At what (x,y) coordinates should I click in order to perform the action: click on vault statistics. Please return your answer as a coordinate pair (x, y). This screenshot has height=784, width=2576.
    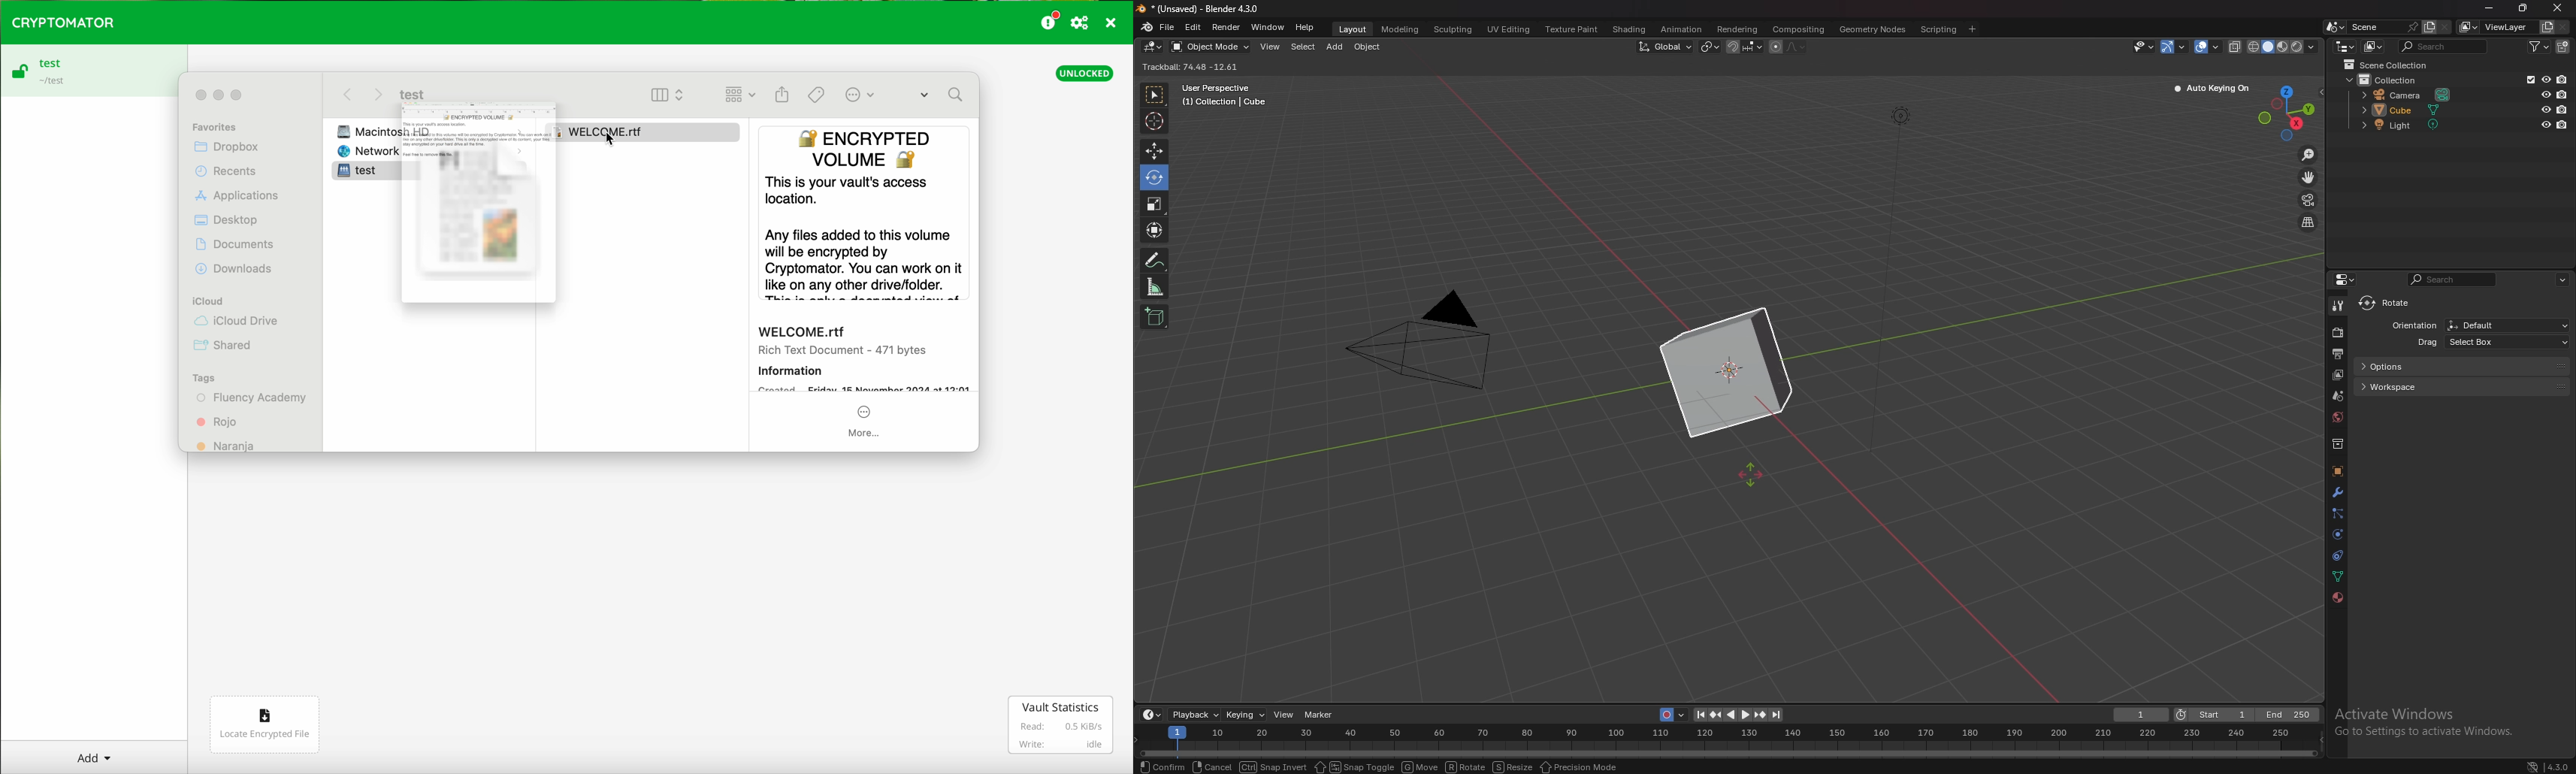
    Looking at the image, I should click on (1063, 725).